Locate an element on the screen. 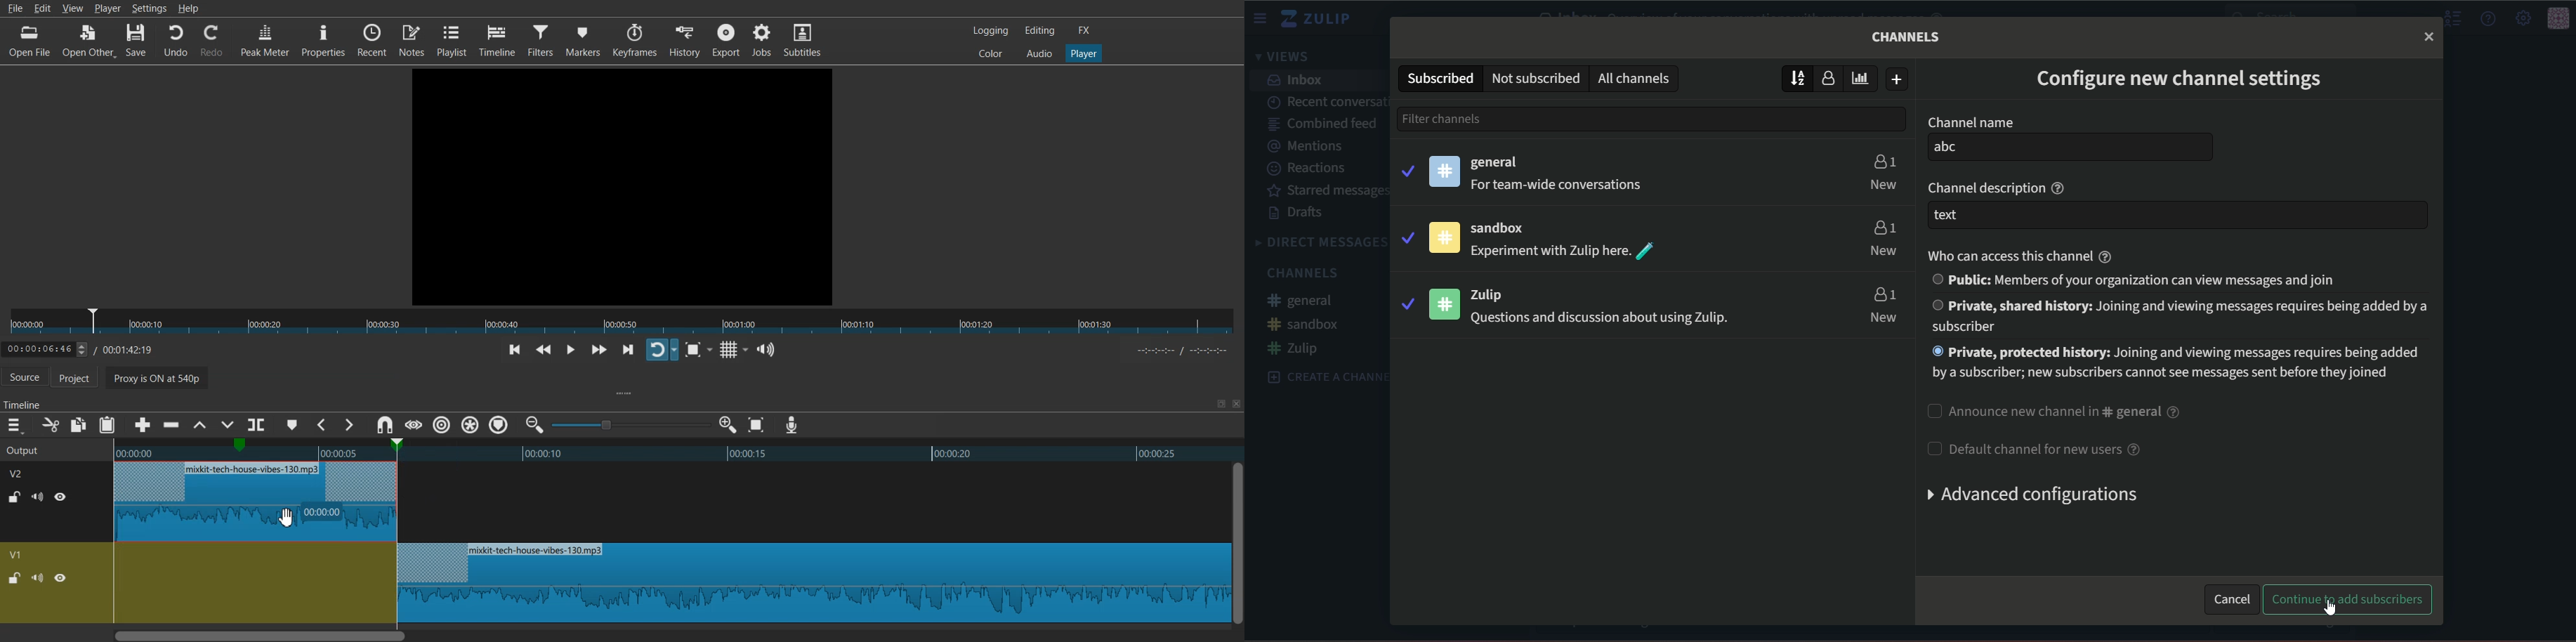  Slider is located at coordinates (622, 322).